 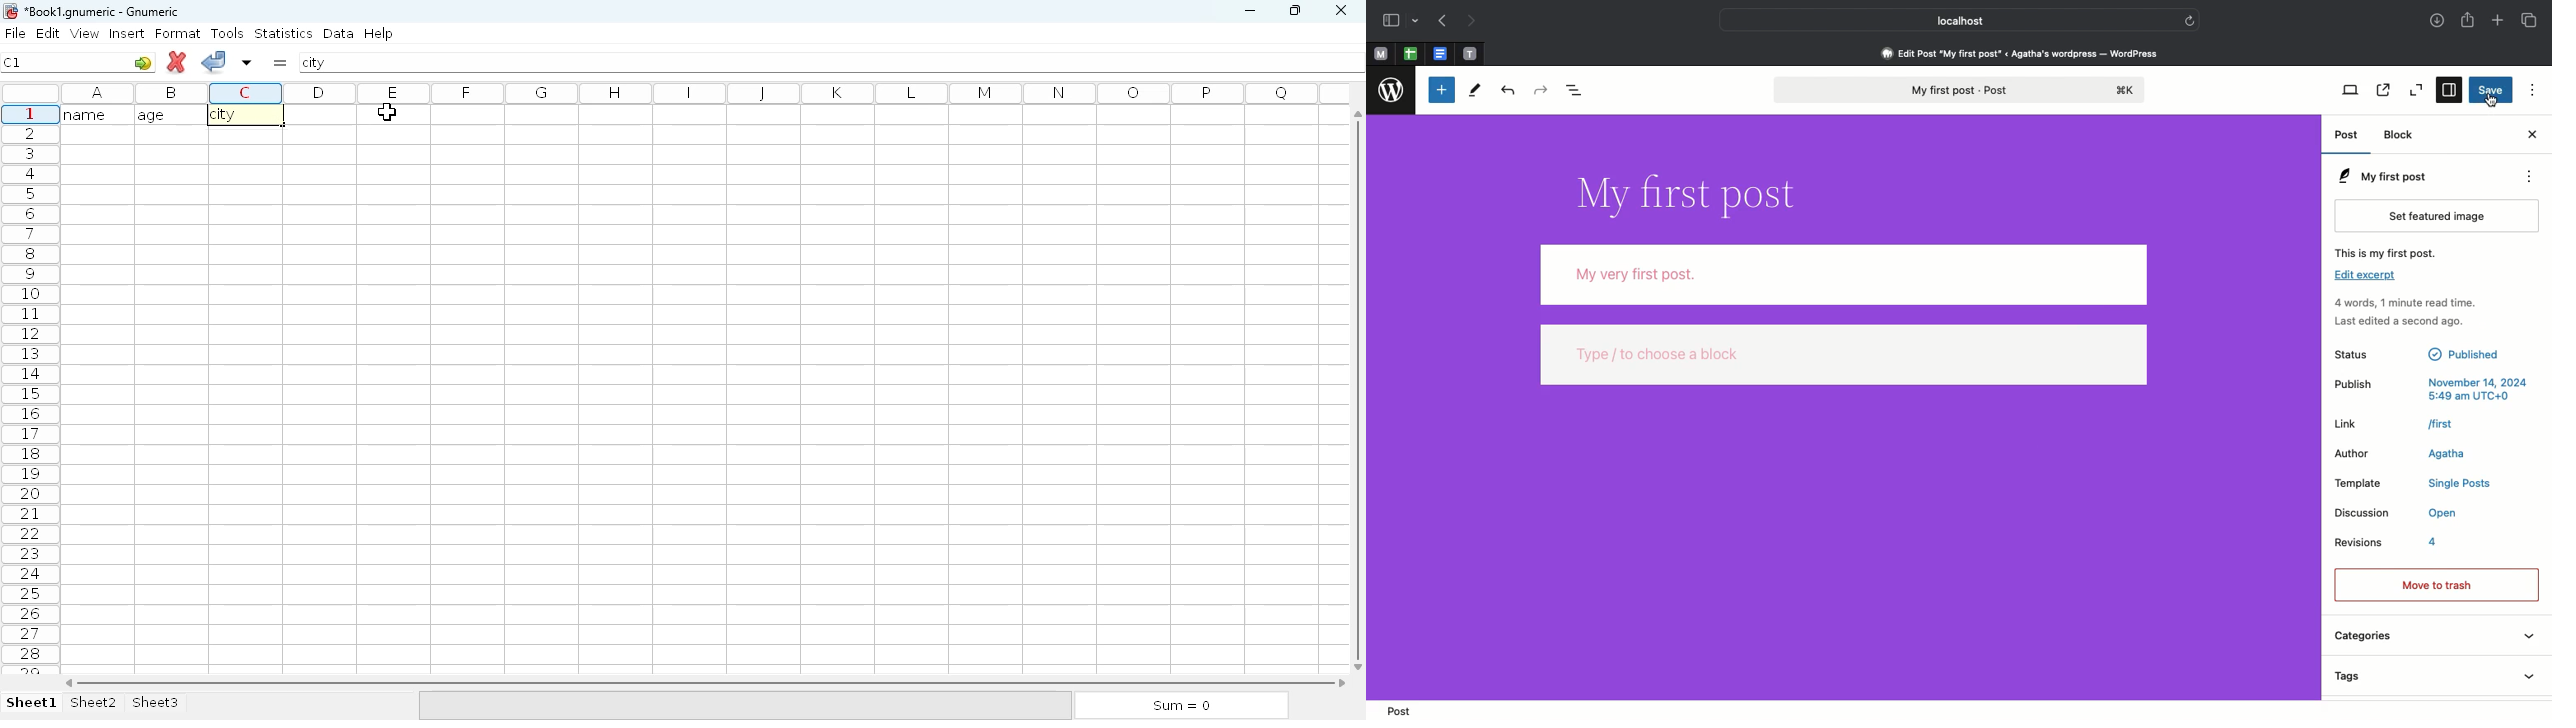 What do you see at coordinates (2192, 18) in the screenshot?
I see `refresh` at bounding box center [2192, 18].